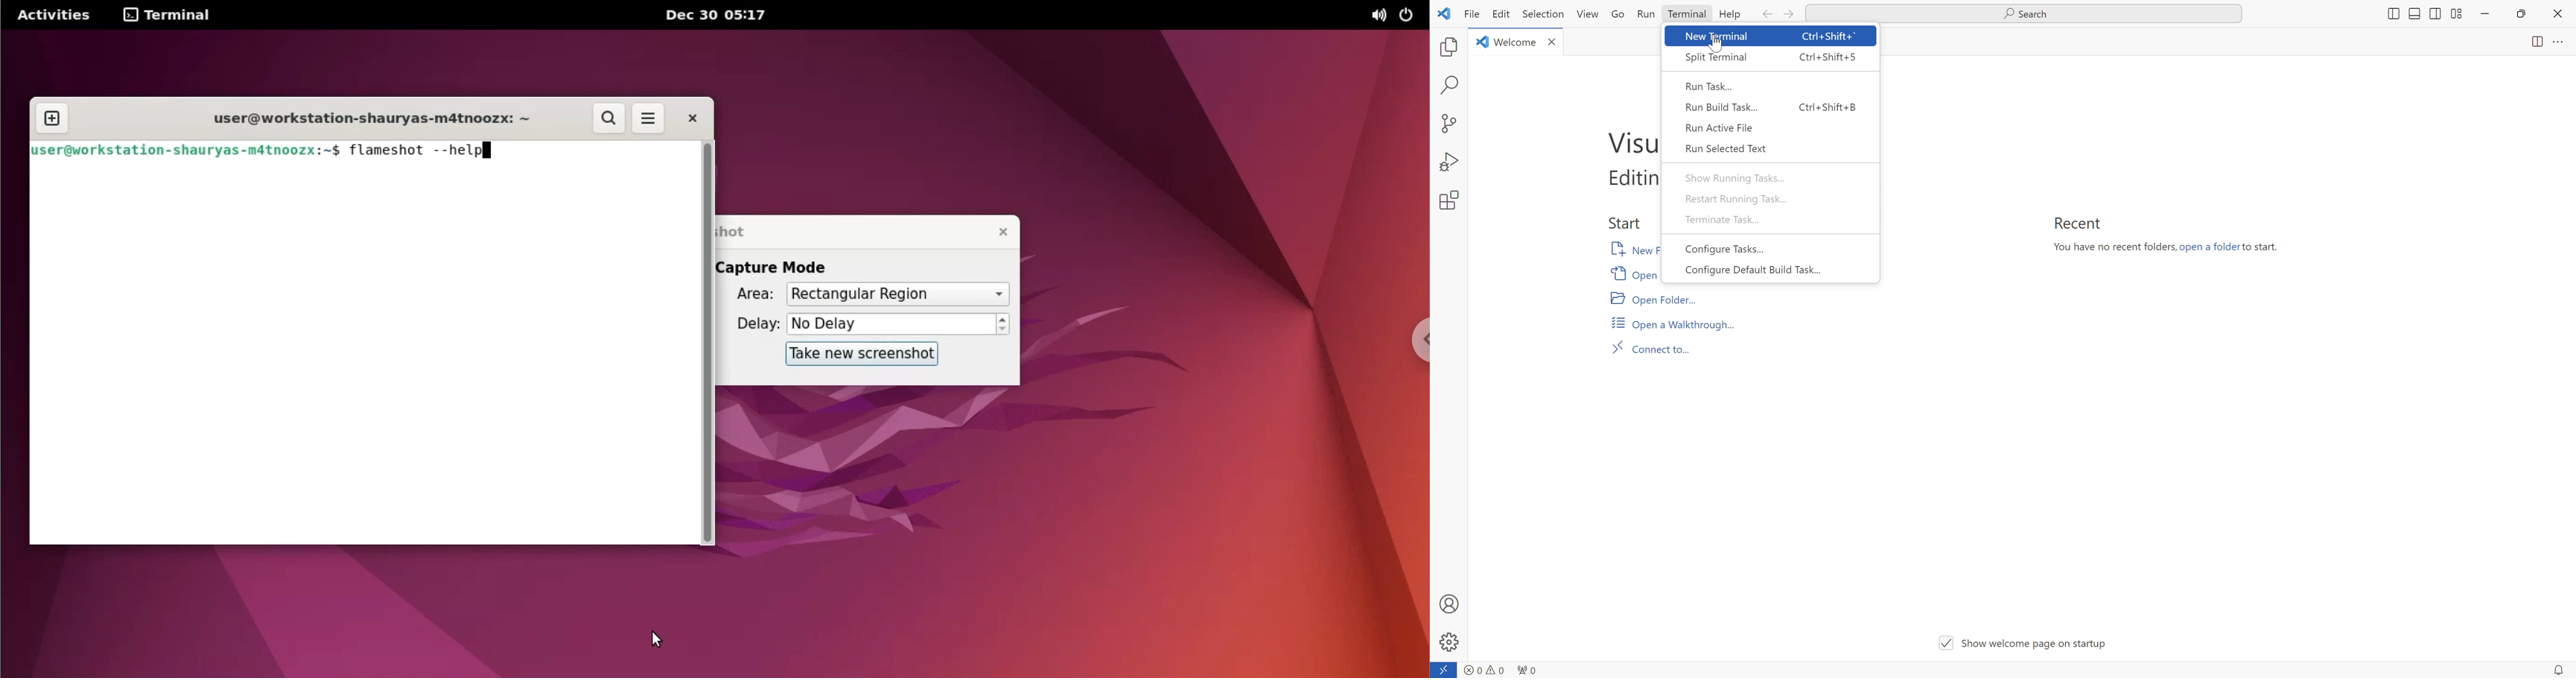  Describe the element at coordinates (1718, 42) in the screenshot. I see `cursor` at that location.